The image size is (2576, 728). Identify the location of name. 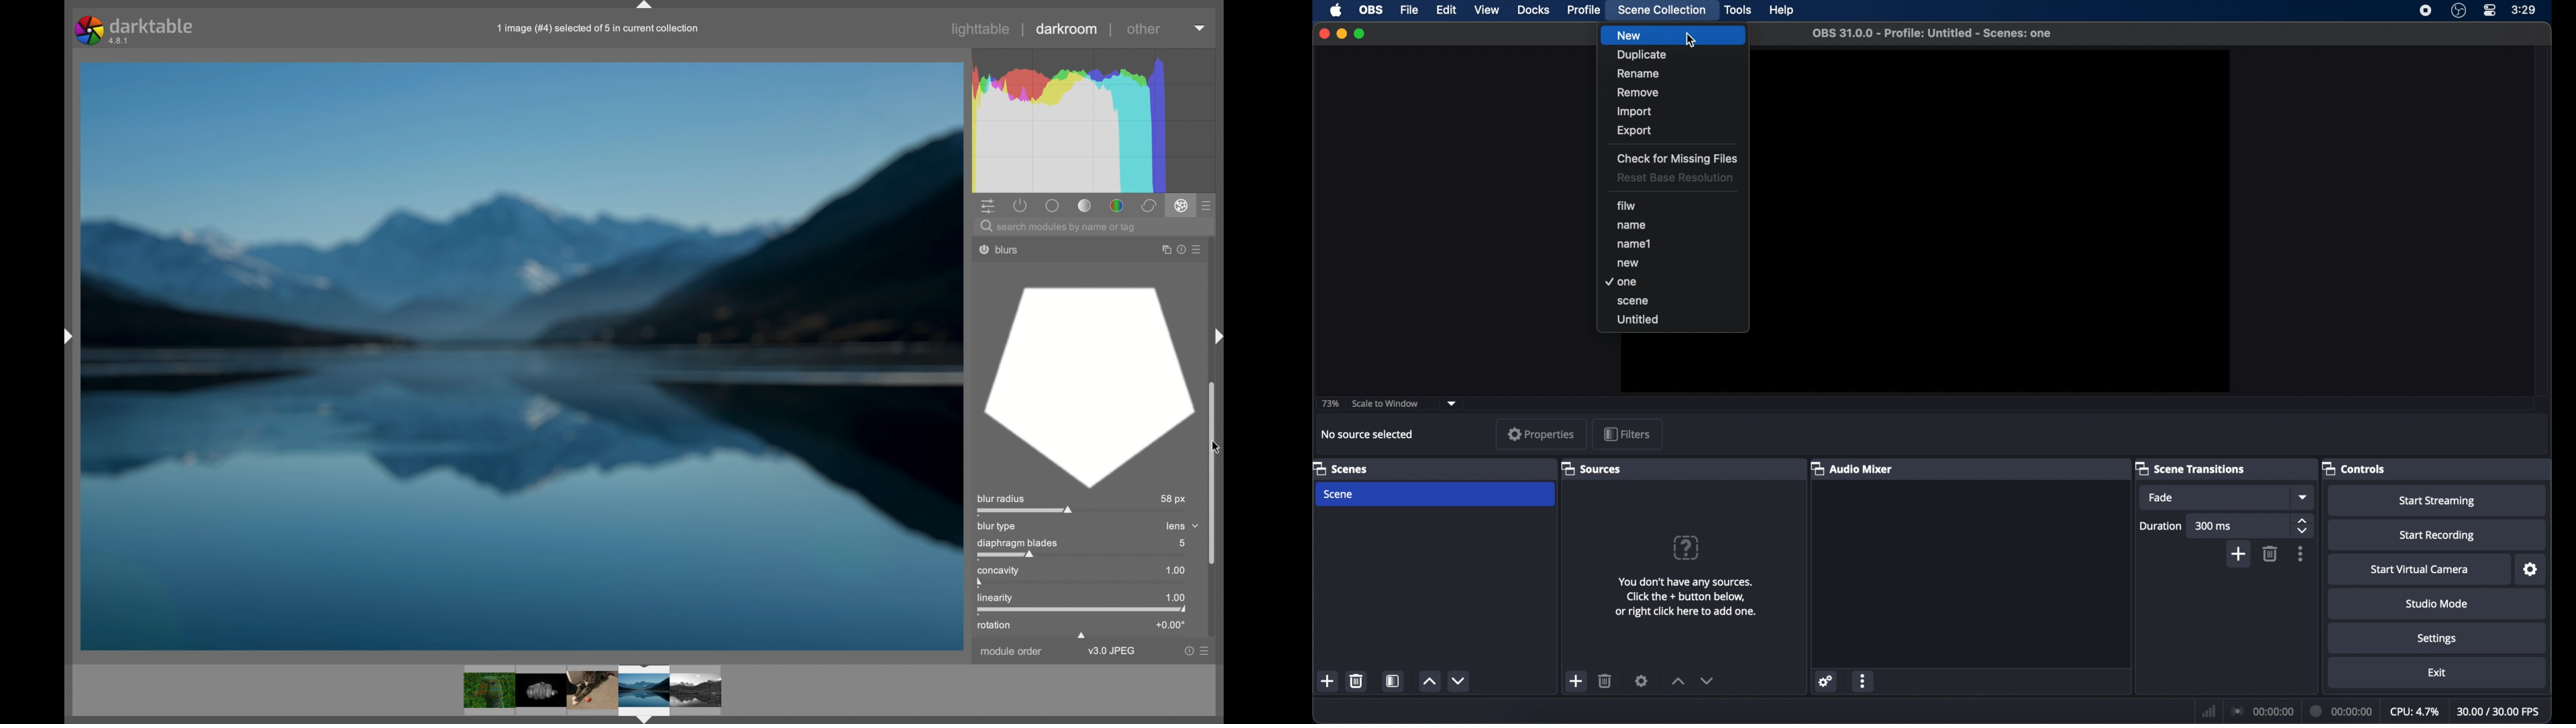
(1673, 226).